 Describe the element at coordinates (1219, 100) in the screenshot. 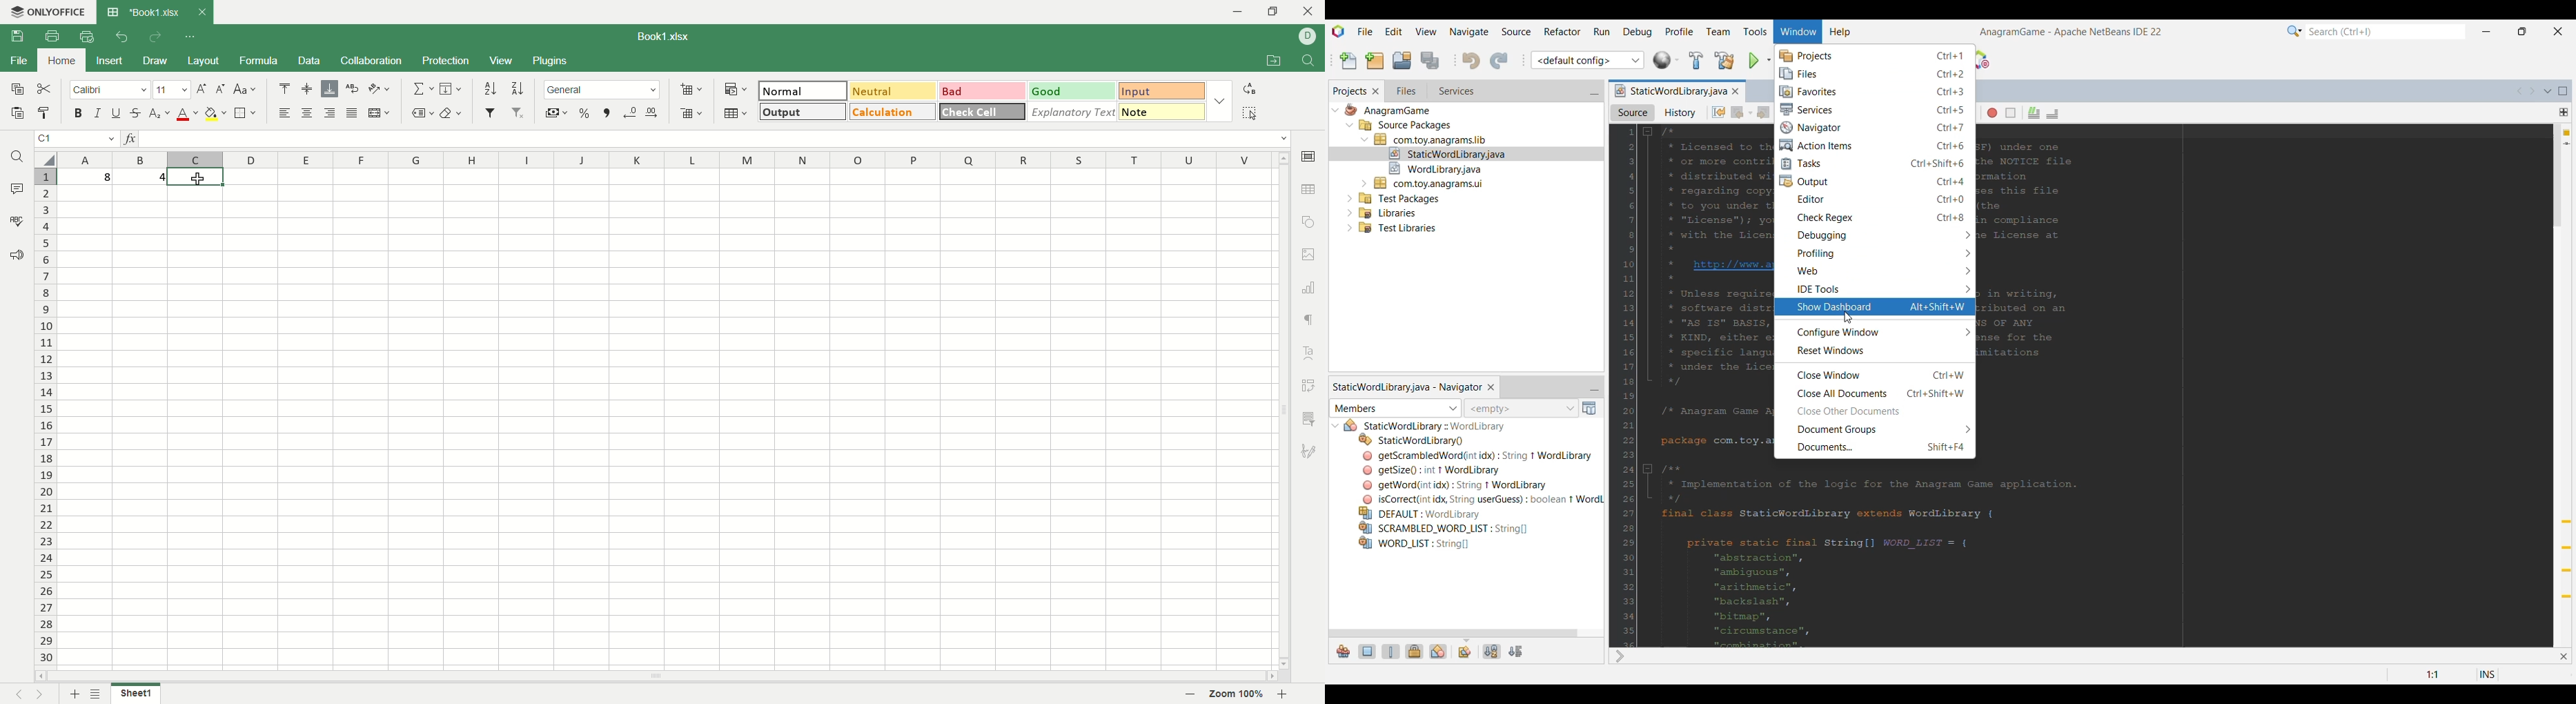

I see `style options` at that location.